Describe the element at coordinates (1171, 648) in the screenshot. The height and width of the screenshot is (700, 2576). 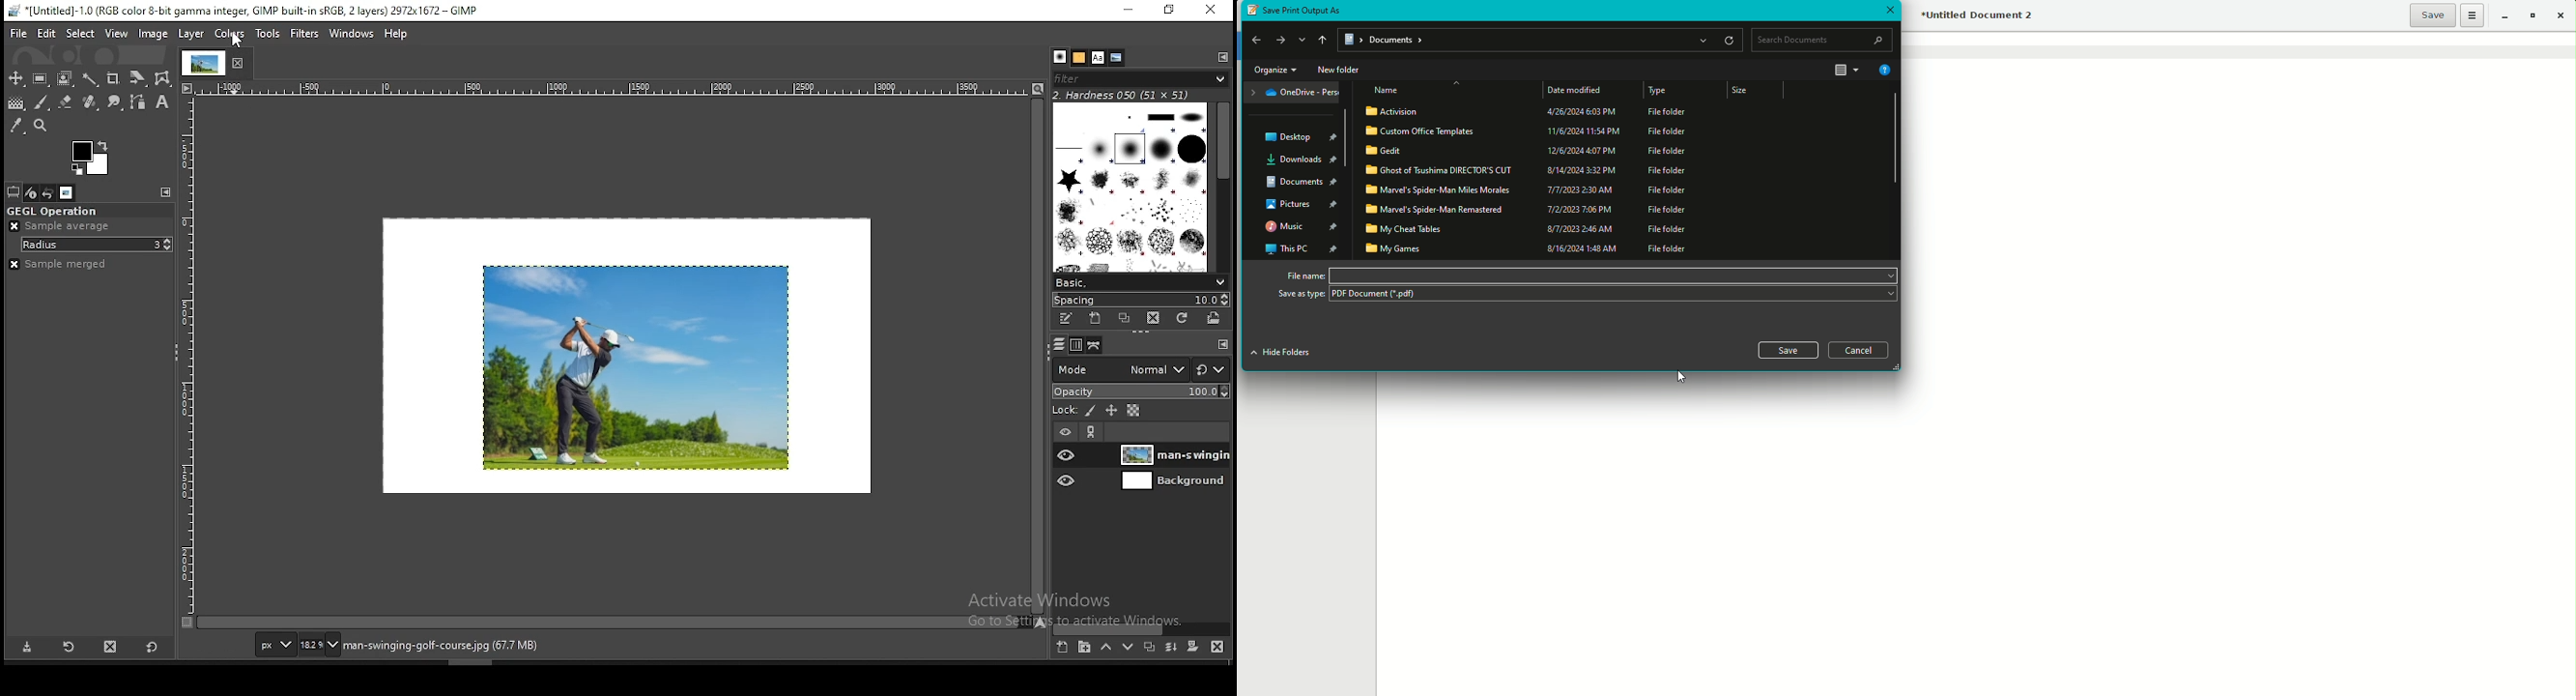
I see `merge layer` at that location.